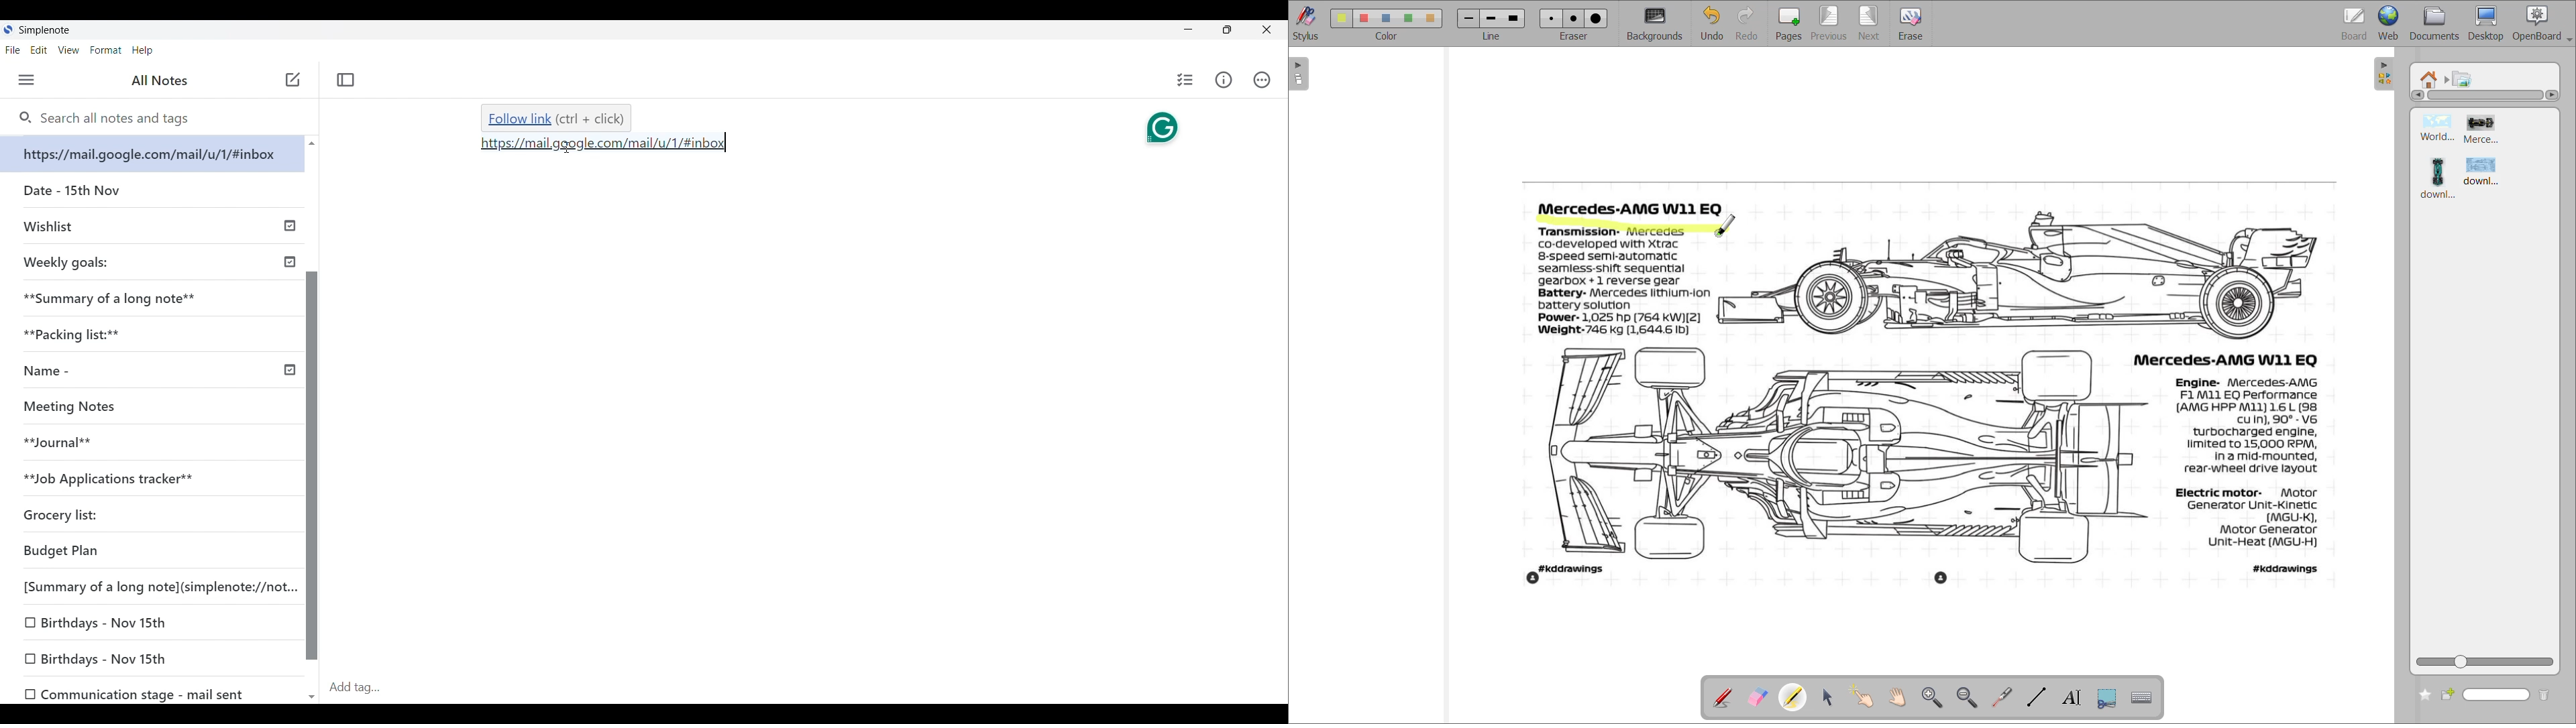 The width and height of the screenshot is (2576, 728). What do you see at coordinates (1385, 38) in the screenshot?
I see `color ` at bounding box center [1385, 38].